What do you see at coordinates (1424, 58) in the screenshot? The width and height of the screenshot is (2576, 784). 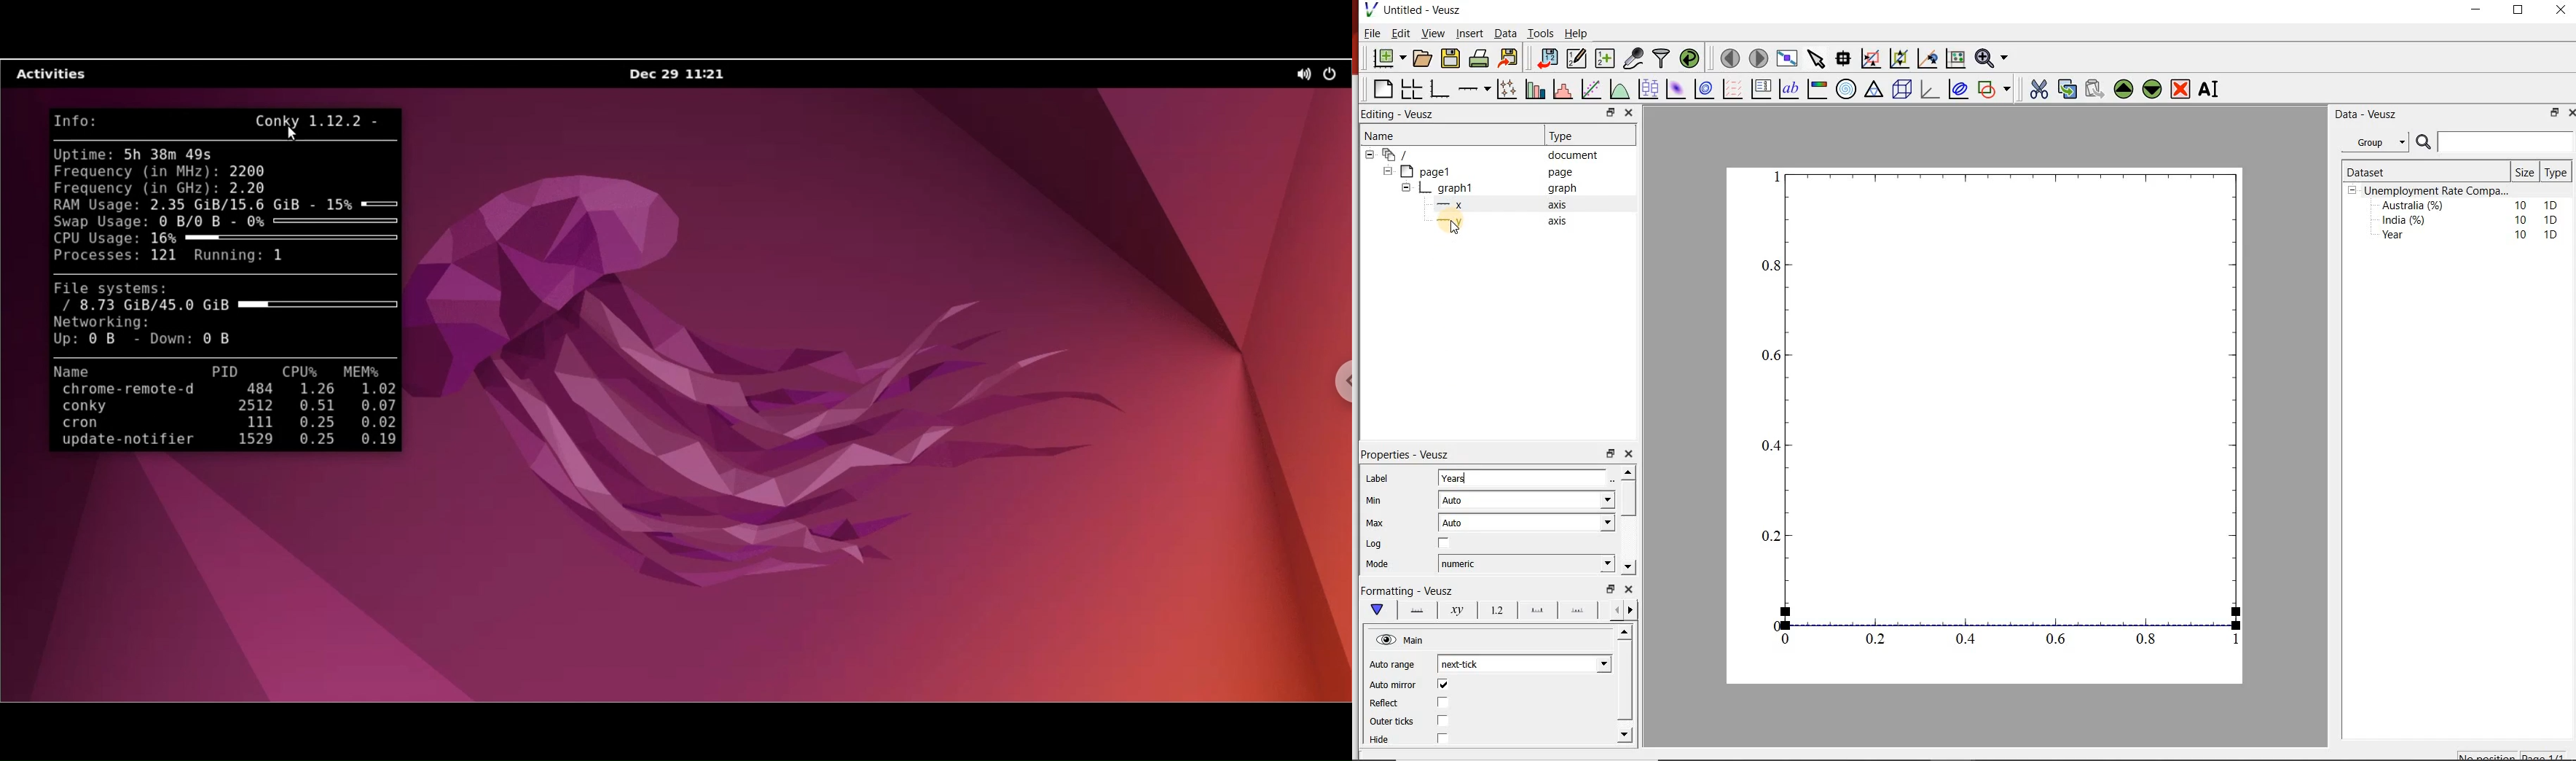 I see `open document` at bounding box center [1424, 58].